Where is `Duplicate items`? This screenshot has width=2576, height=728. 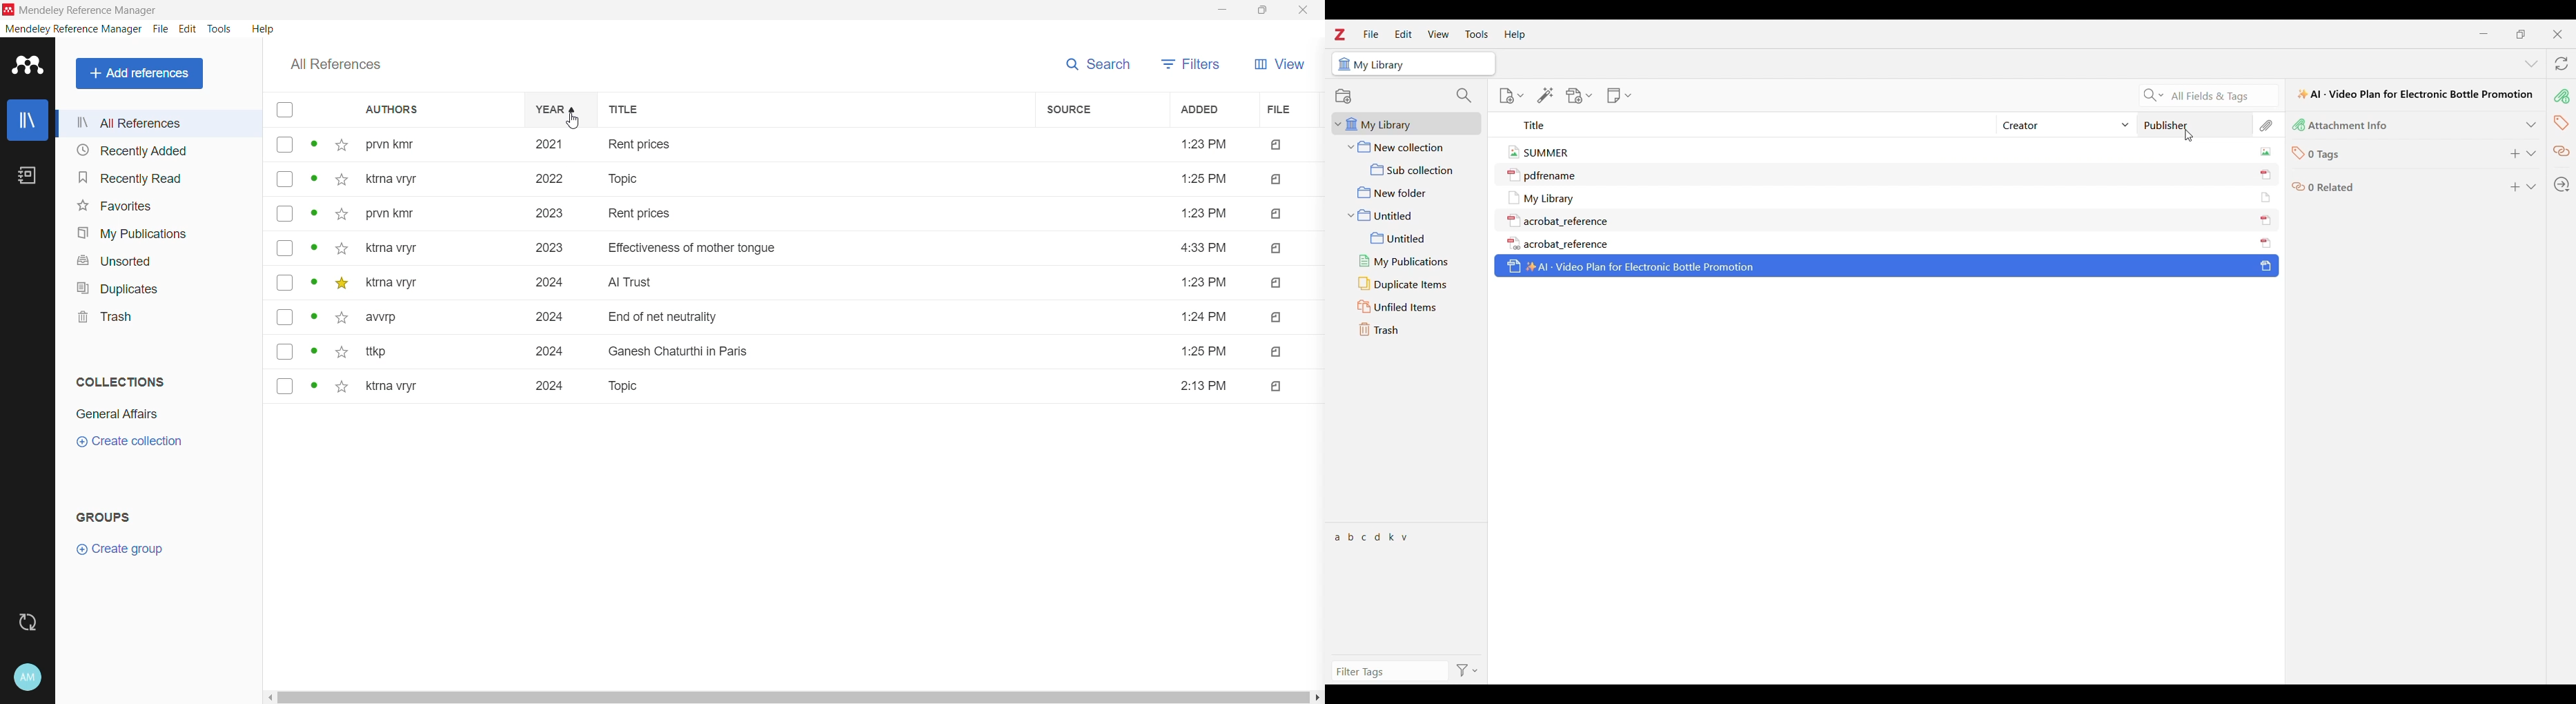 Duplicate items is located at coordinates (1410, 284).